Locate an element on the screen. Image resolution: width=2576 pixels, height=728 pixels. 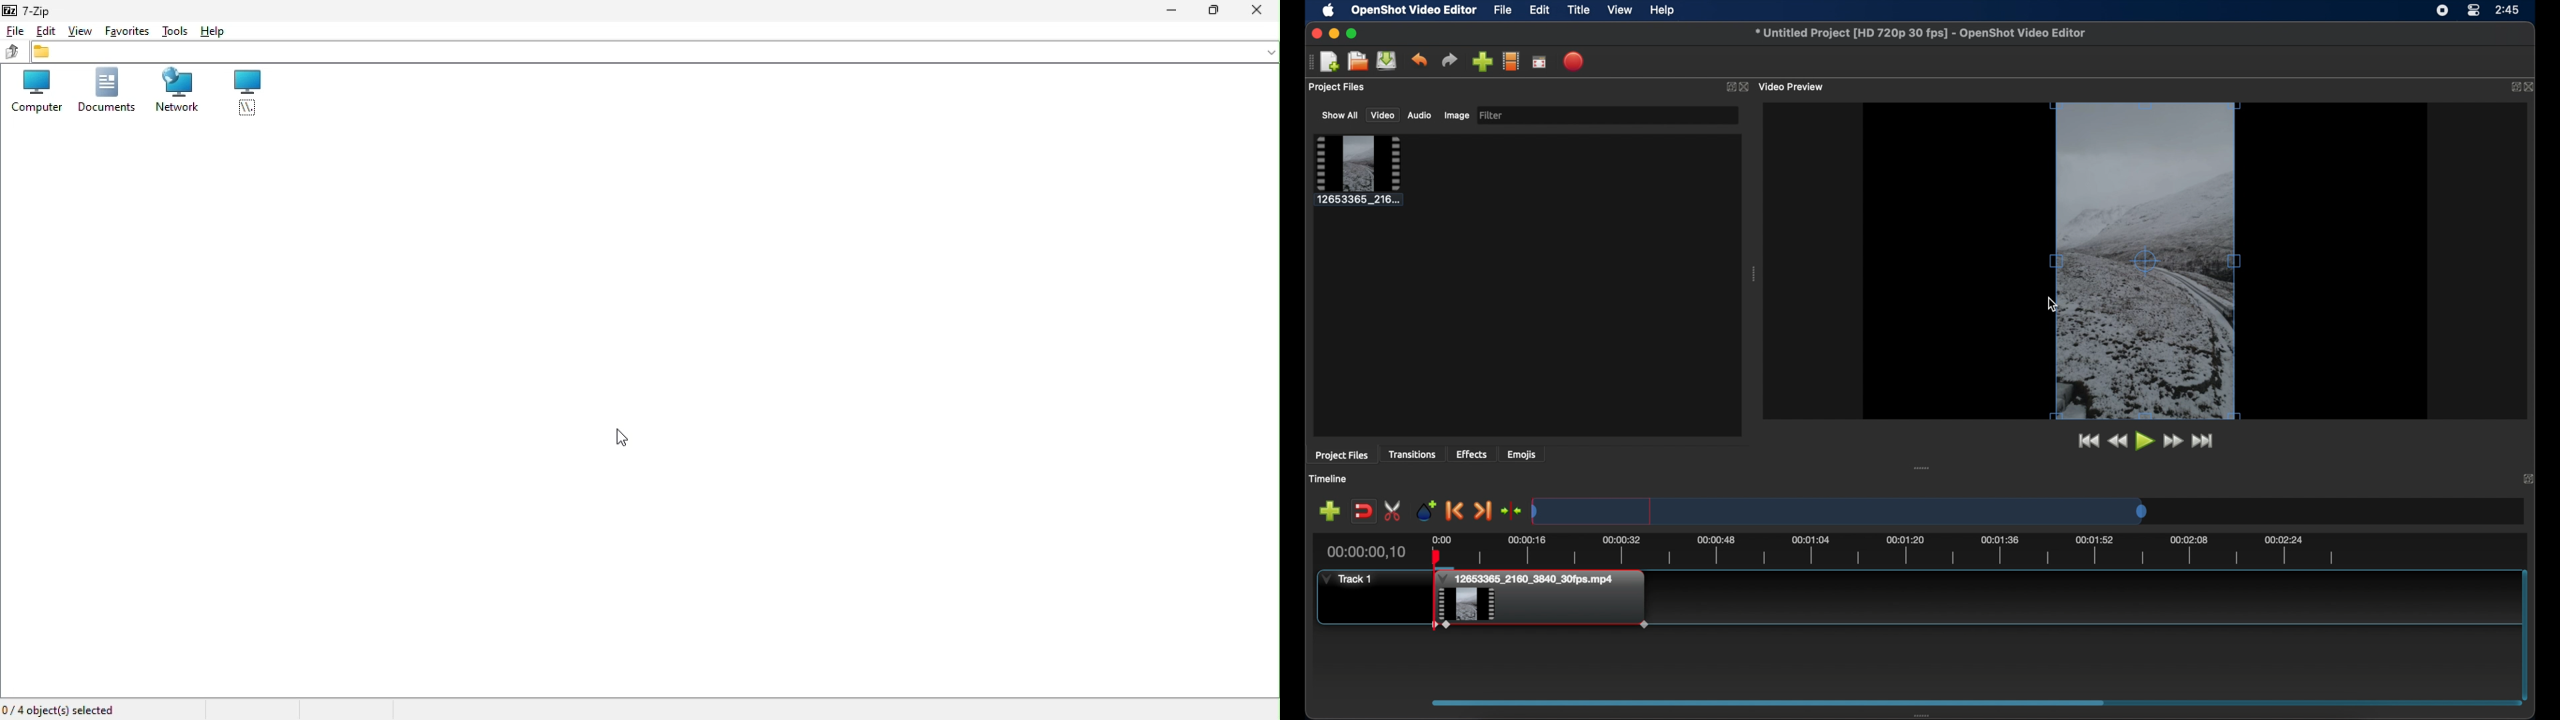
Minimise is located at coordinates (1169, 10).